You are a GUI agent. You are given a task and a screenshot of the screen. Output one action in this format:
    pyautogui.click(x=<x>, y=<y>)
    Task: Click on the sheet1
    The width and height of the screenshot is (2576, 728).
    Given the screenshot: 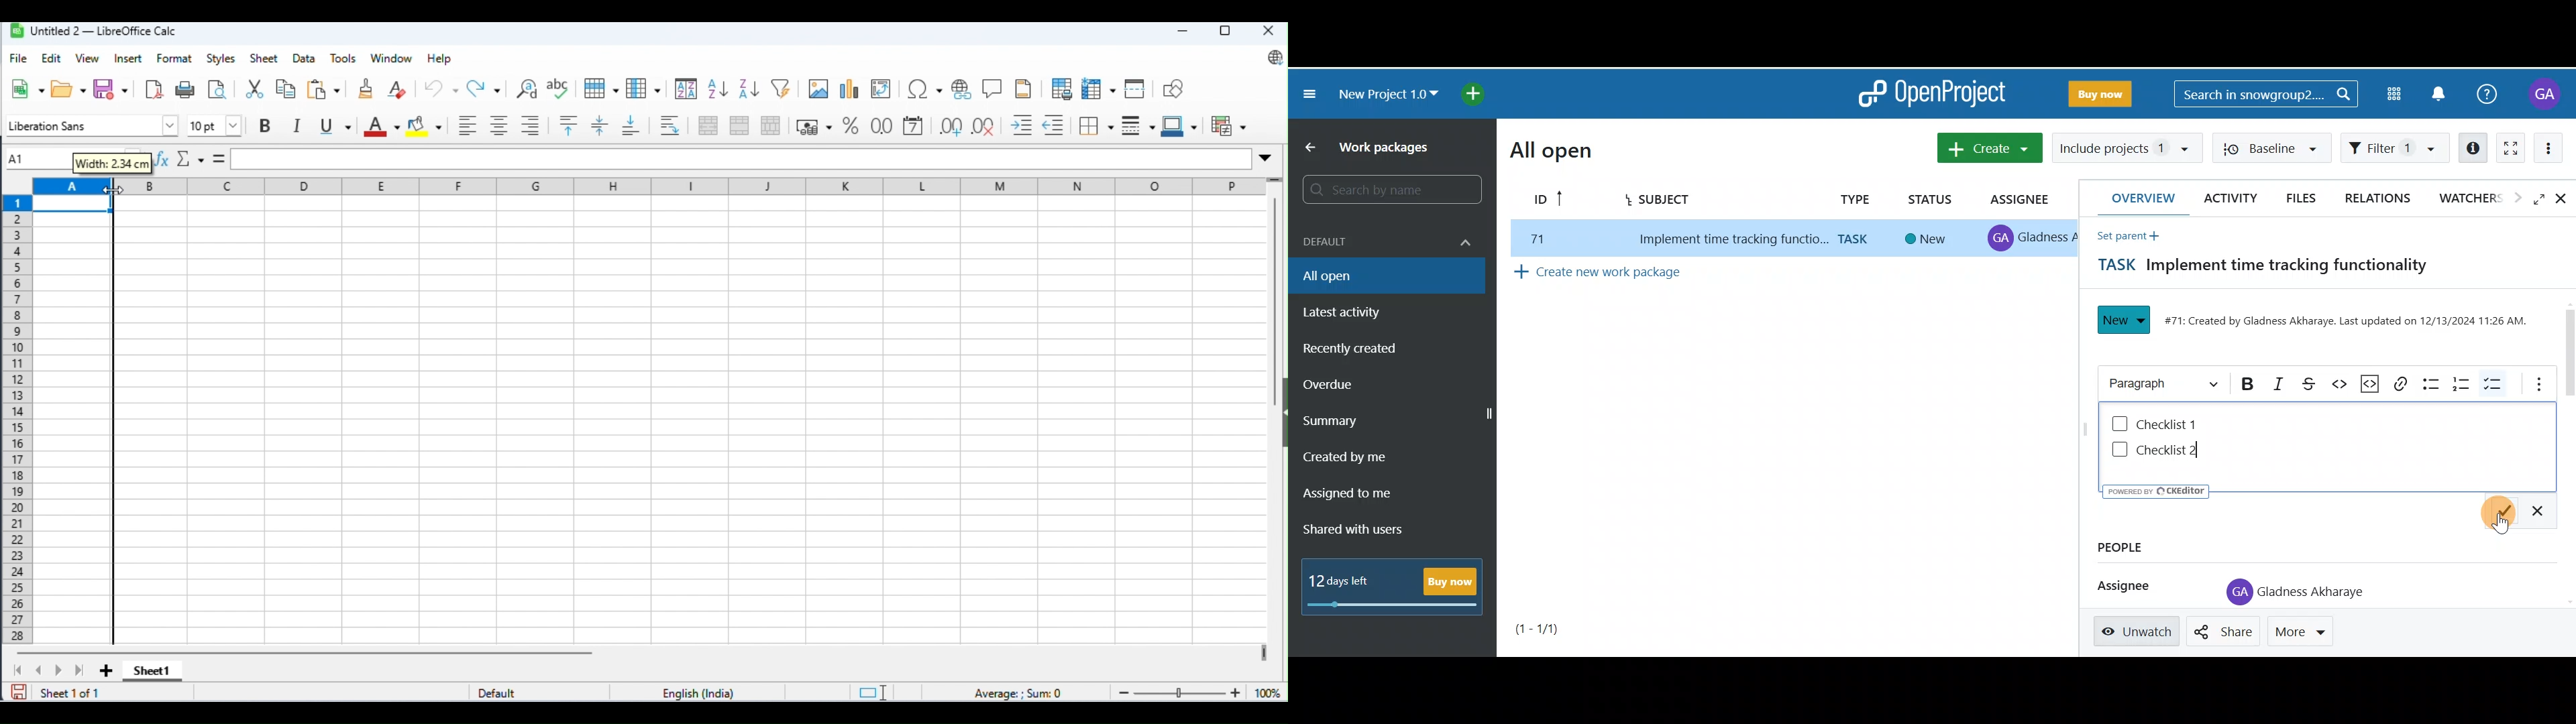 What is the action you would take?
    pyautogui.click(x=150, y=672)
    